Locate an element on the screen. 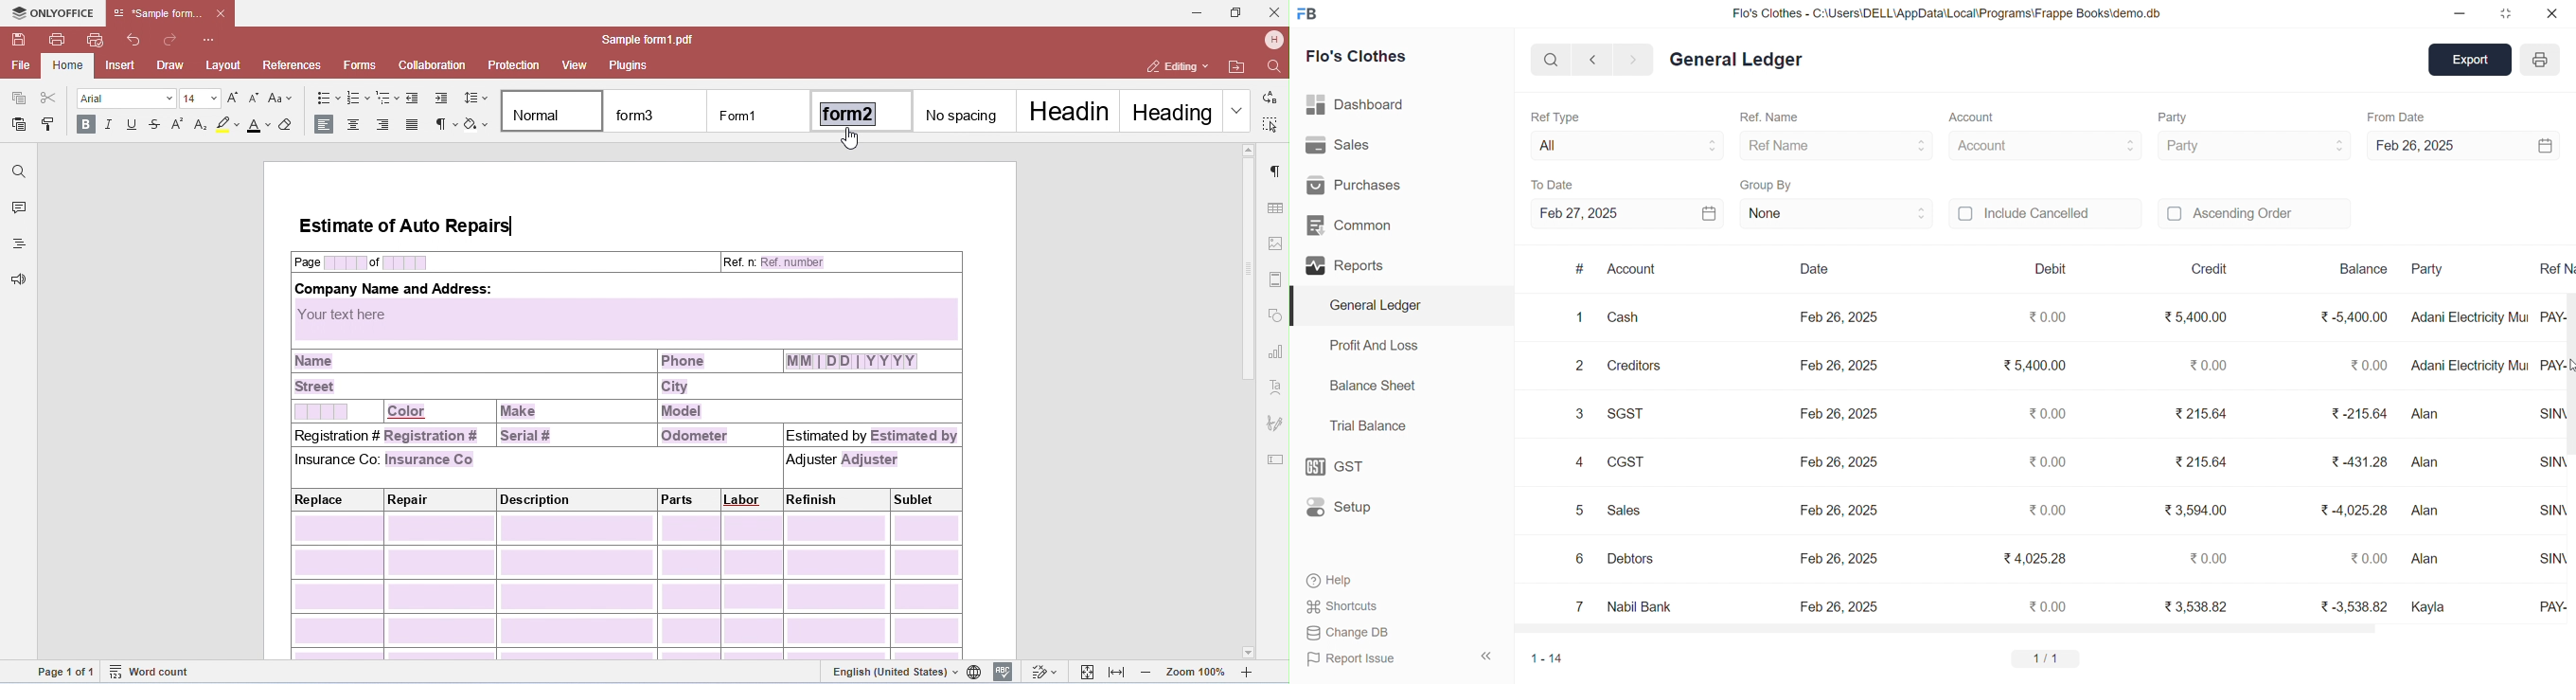 The height and width of the screenshot is (700, 2576). 2 is located at coordinates (1580, 365).